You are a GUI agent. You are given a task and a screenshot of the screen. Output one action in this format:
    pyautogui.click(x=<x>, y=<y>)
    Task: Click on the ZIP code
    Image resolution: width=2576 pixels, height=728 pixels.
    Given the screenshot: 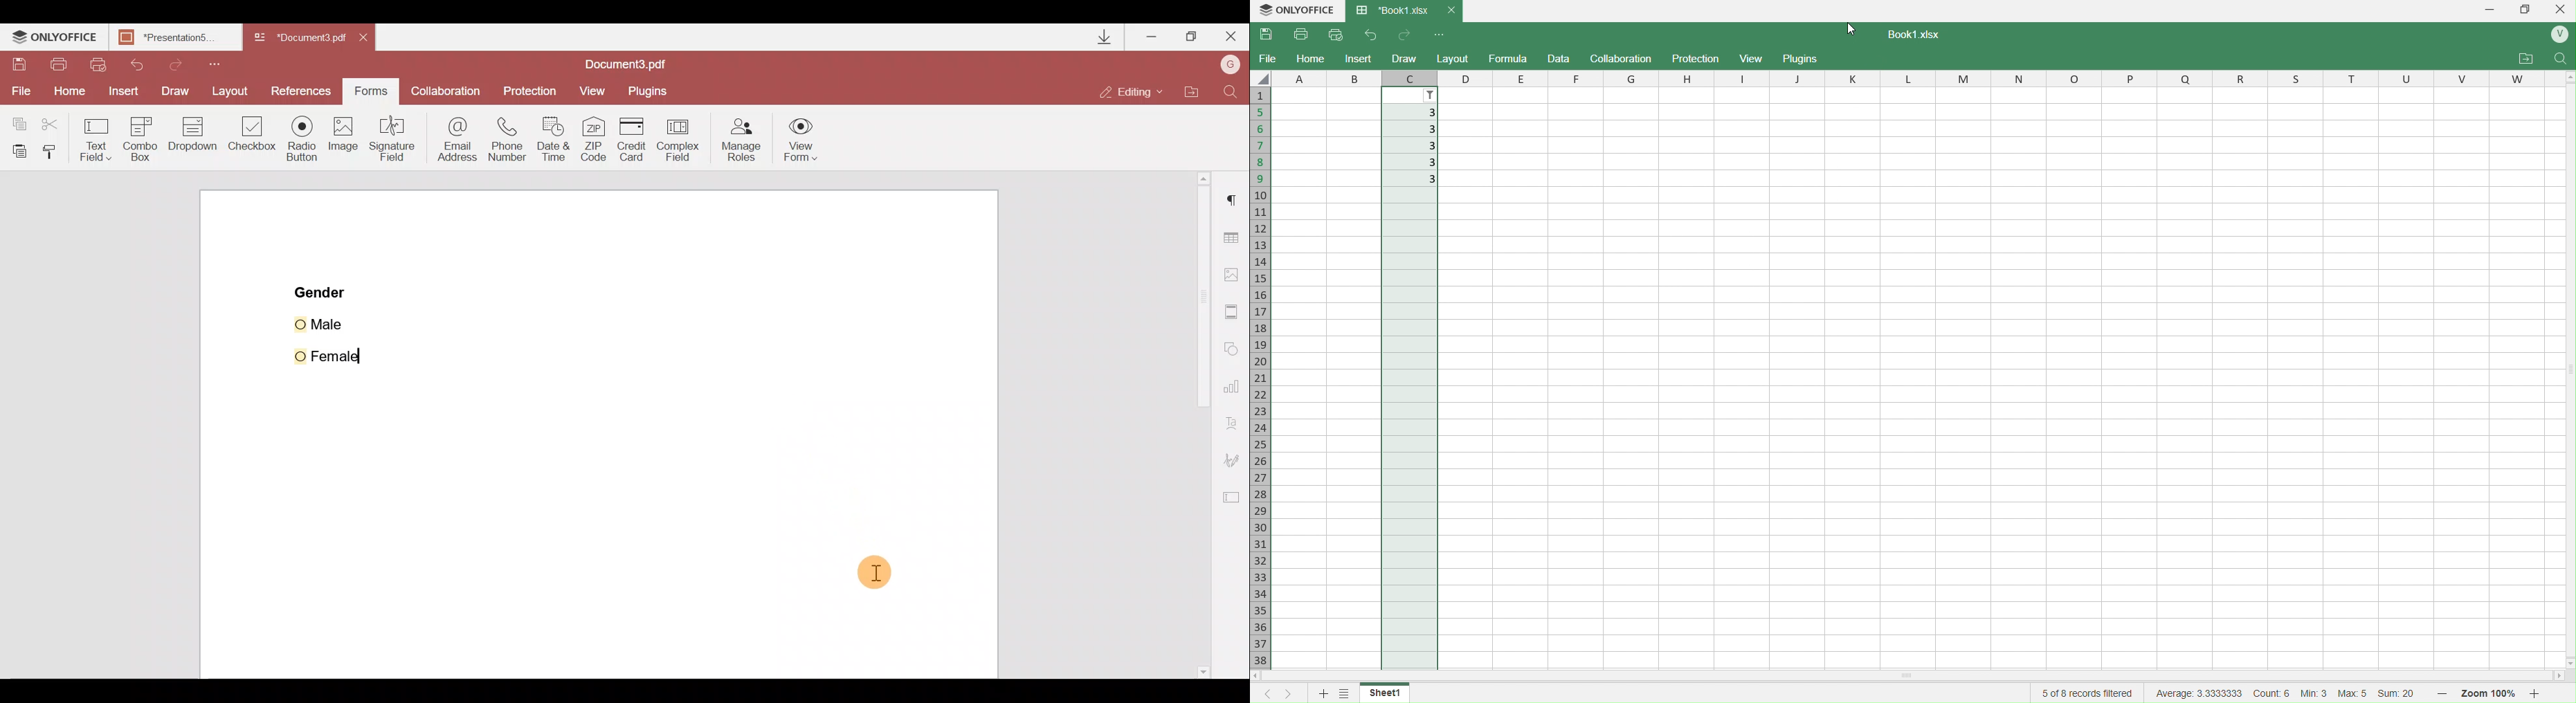 What is the action you would take?
    pyautogui.click(x=594, y=139)
    